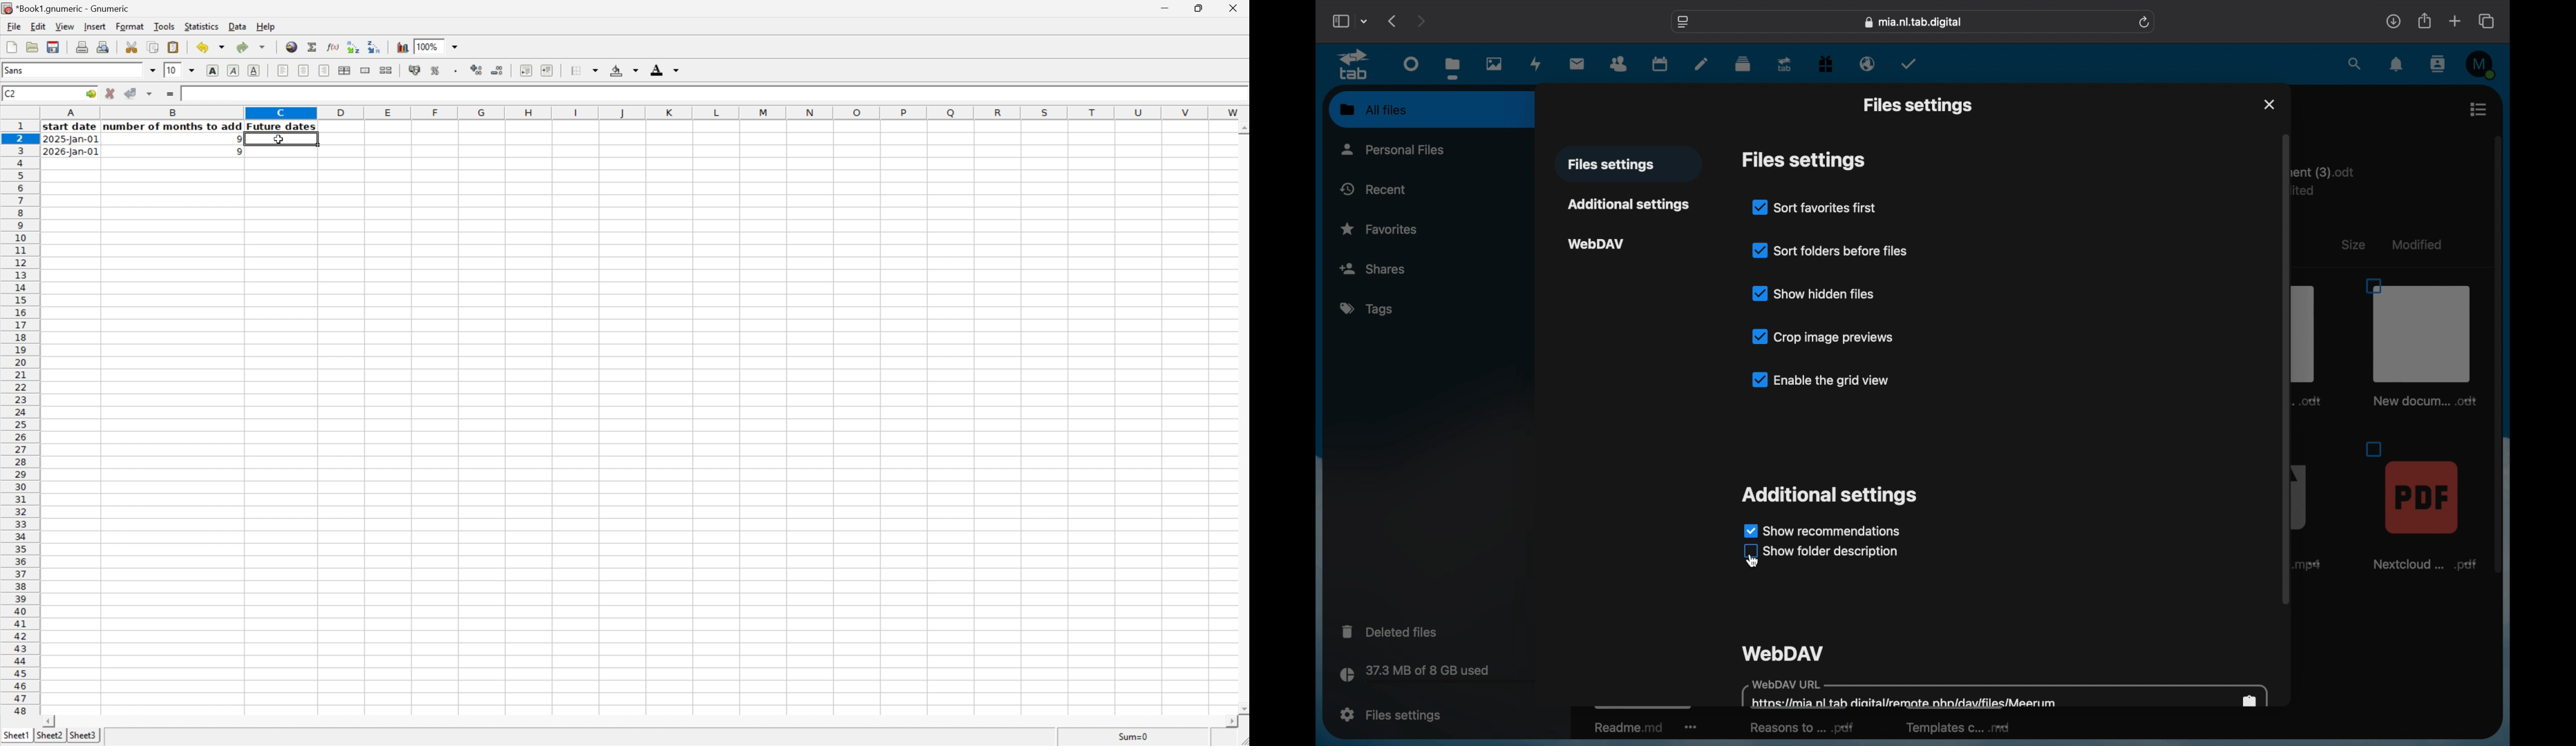  I want to click on file, so click(2420, 505).